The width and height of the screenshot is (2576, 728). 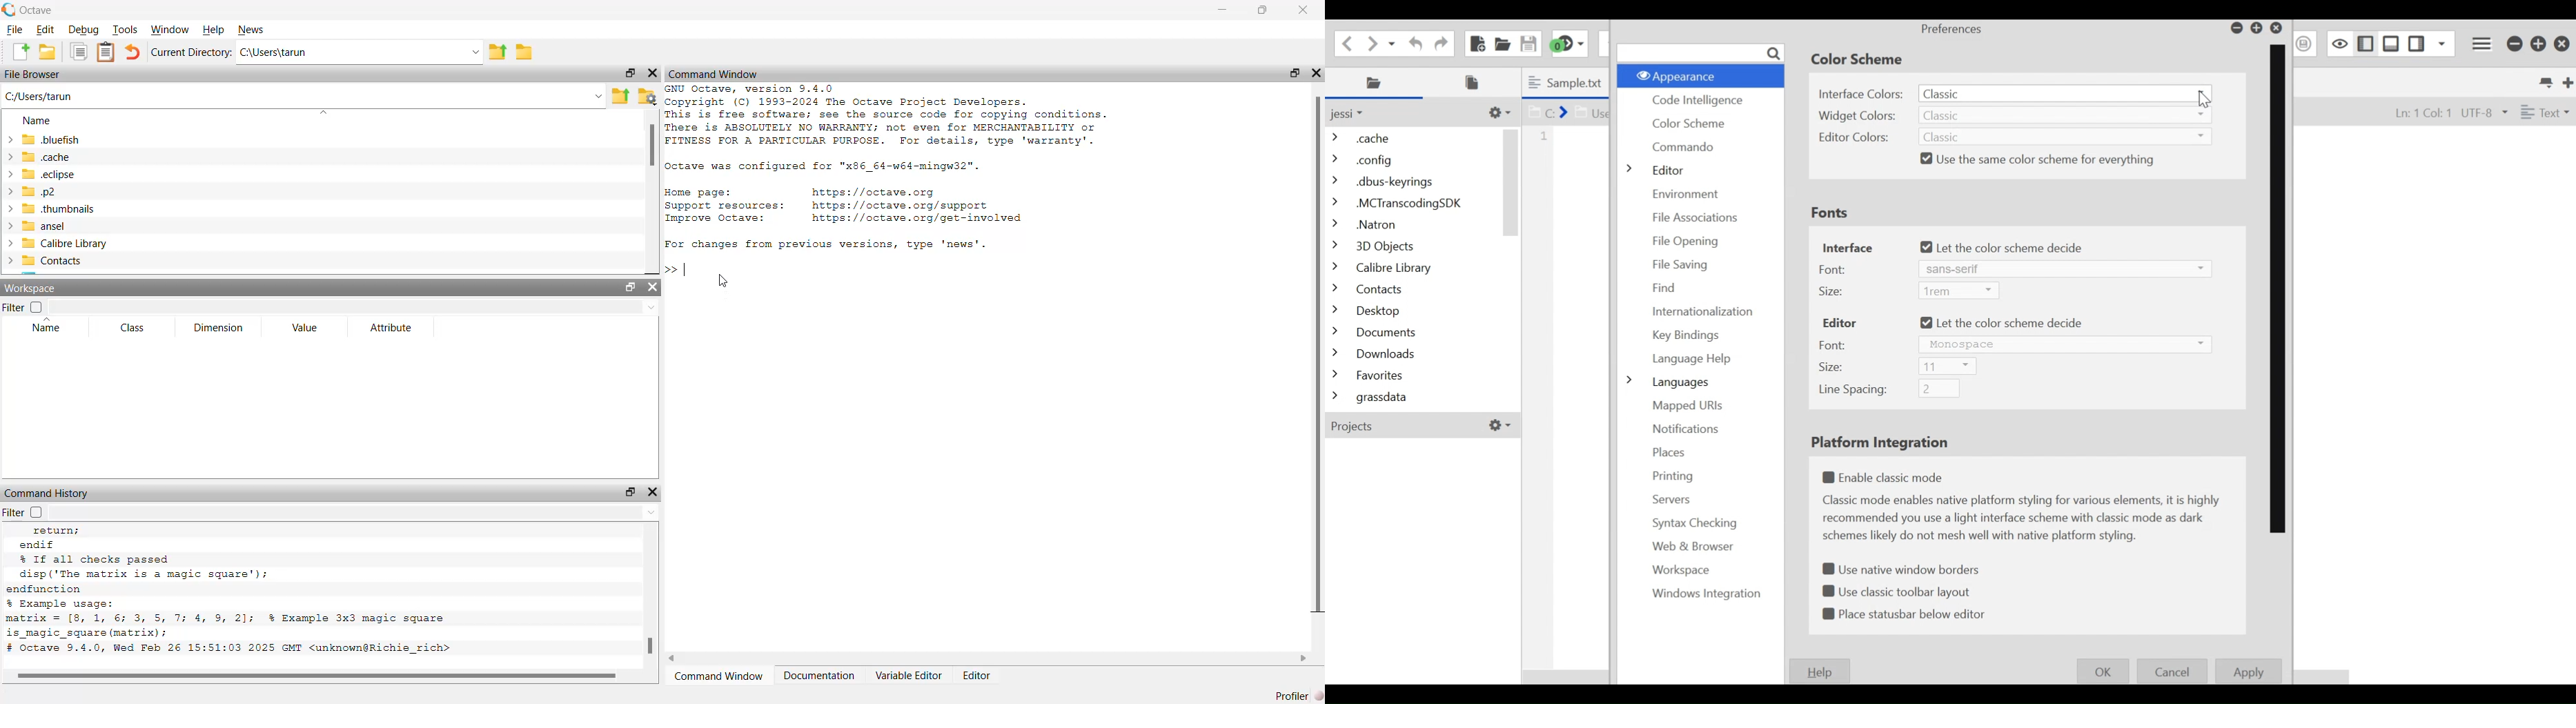 What do you see at coordinates (1833, 368) in the screenshot?
I see `Size` at bounding box center [1833, 368].